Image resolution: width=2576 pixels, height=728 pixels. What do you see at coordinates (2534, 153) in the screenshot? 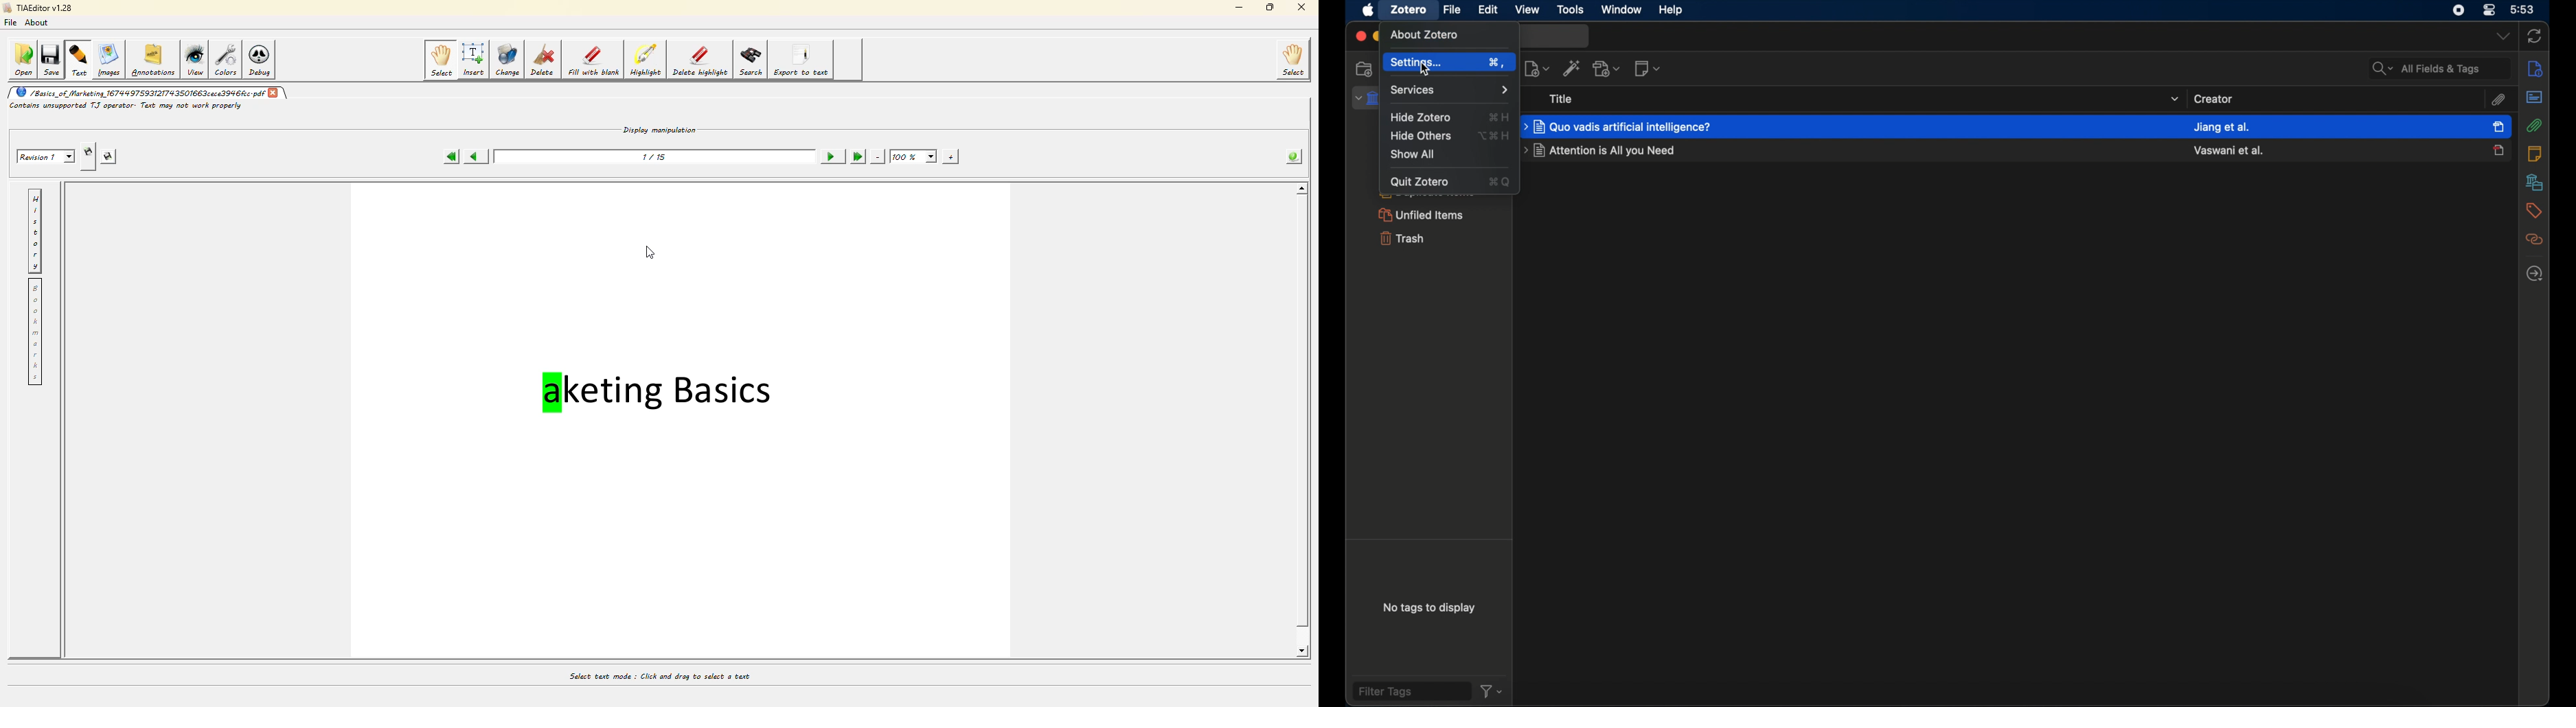
I see `notes ` at bounding box center [2534, 153].